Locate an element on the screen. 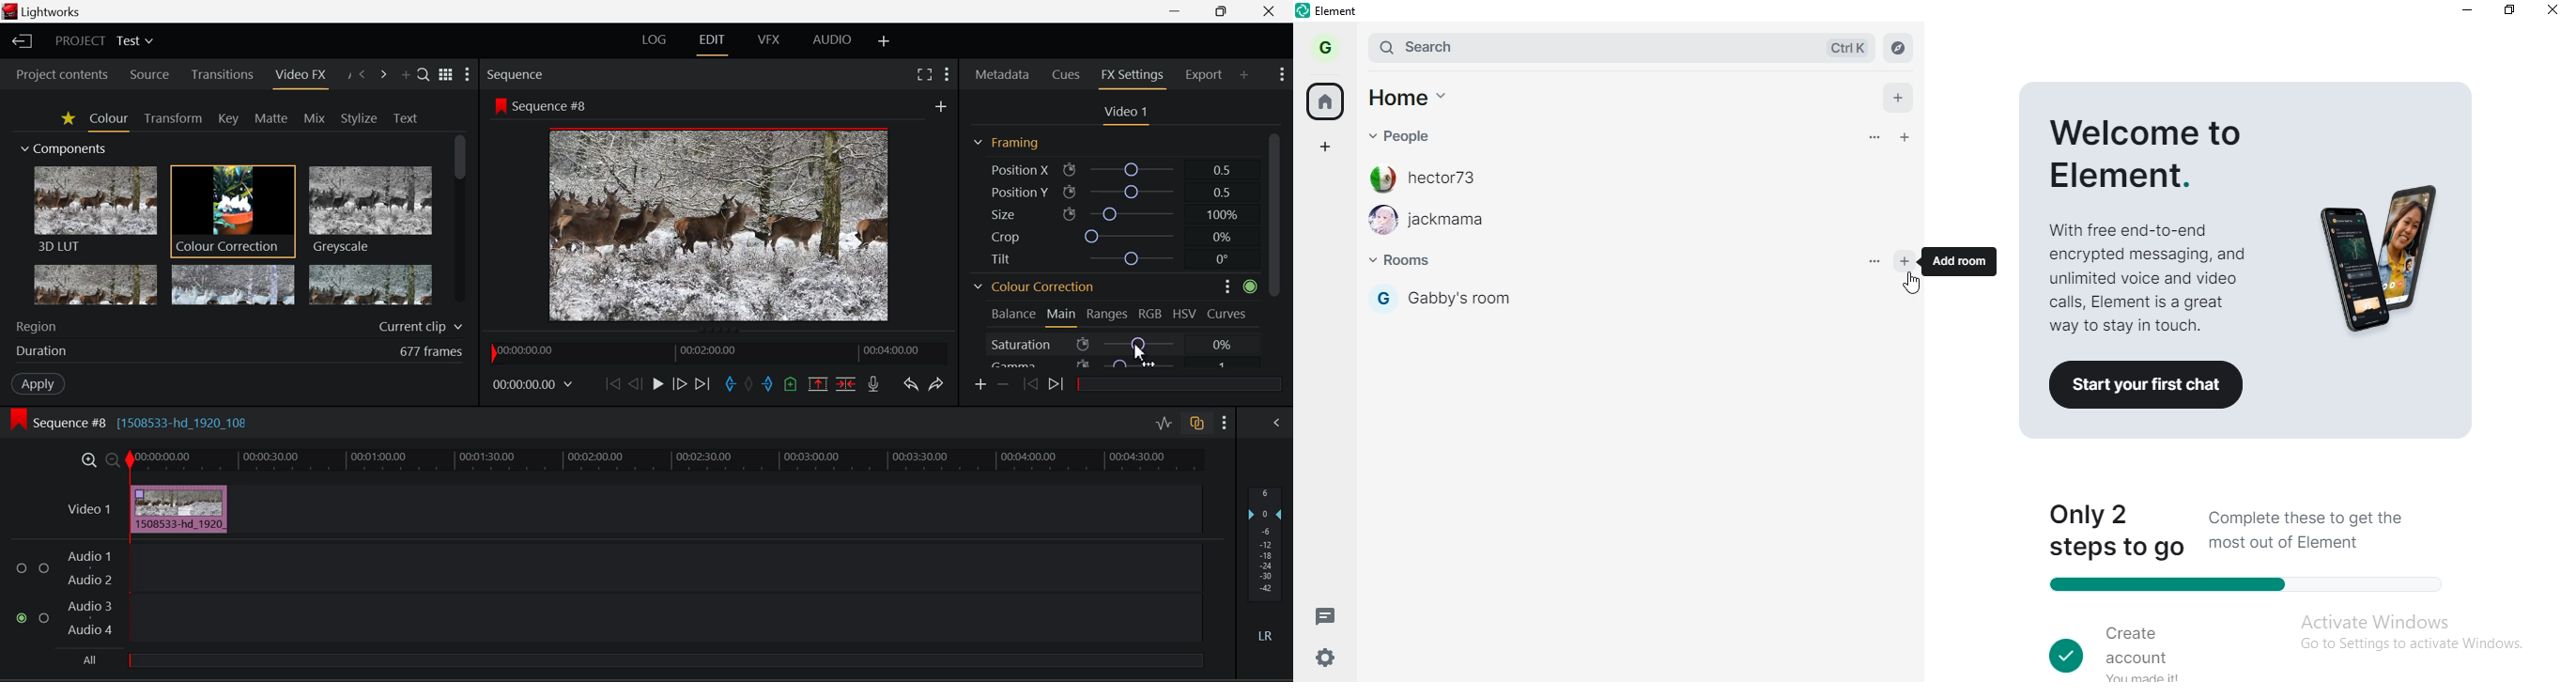 This screenshot has width=2576, height=700. Export is located at coordinates (1205, 75).